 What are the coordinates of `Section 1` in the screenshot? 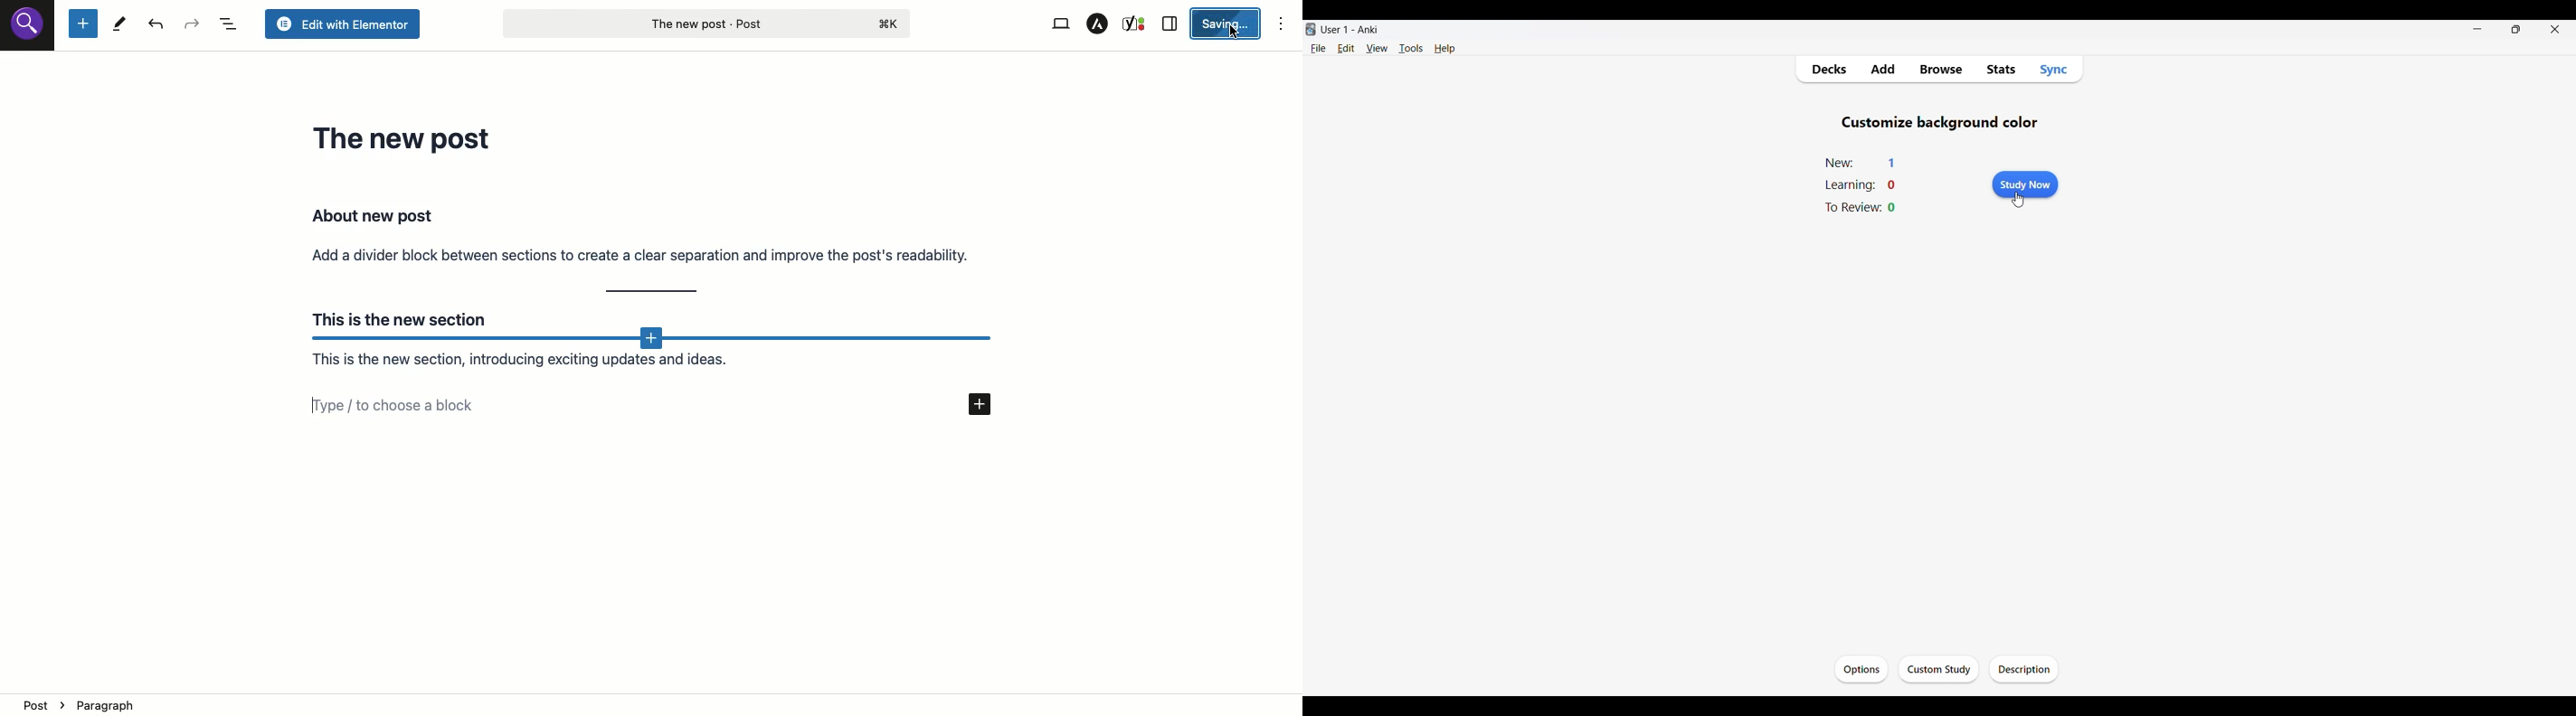 It's located at (641, 234).